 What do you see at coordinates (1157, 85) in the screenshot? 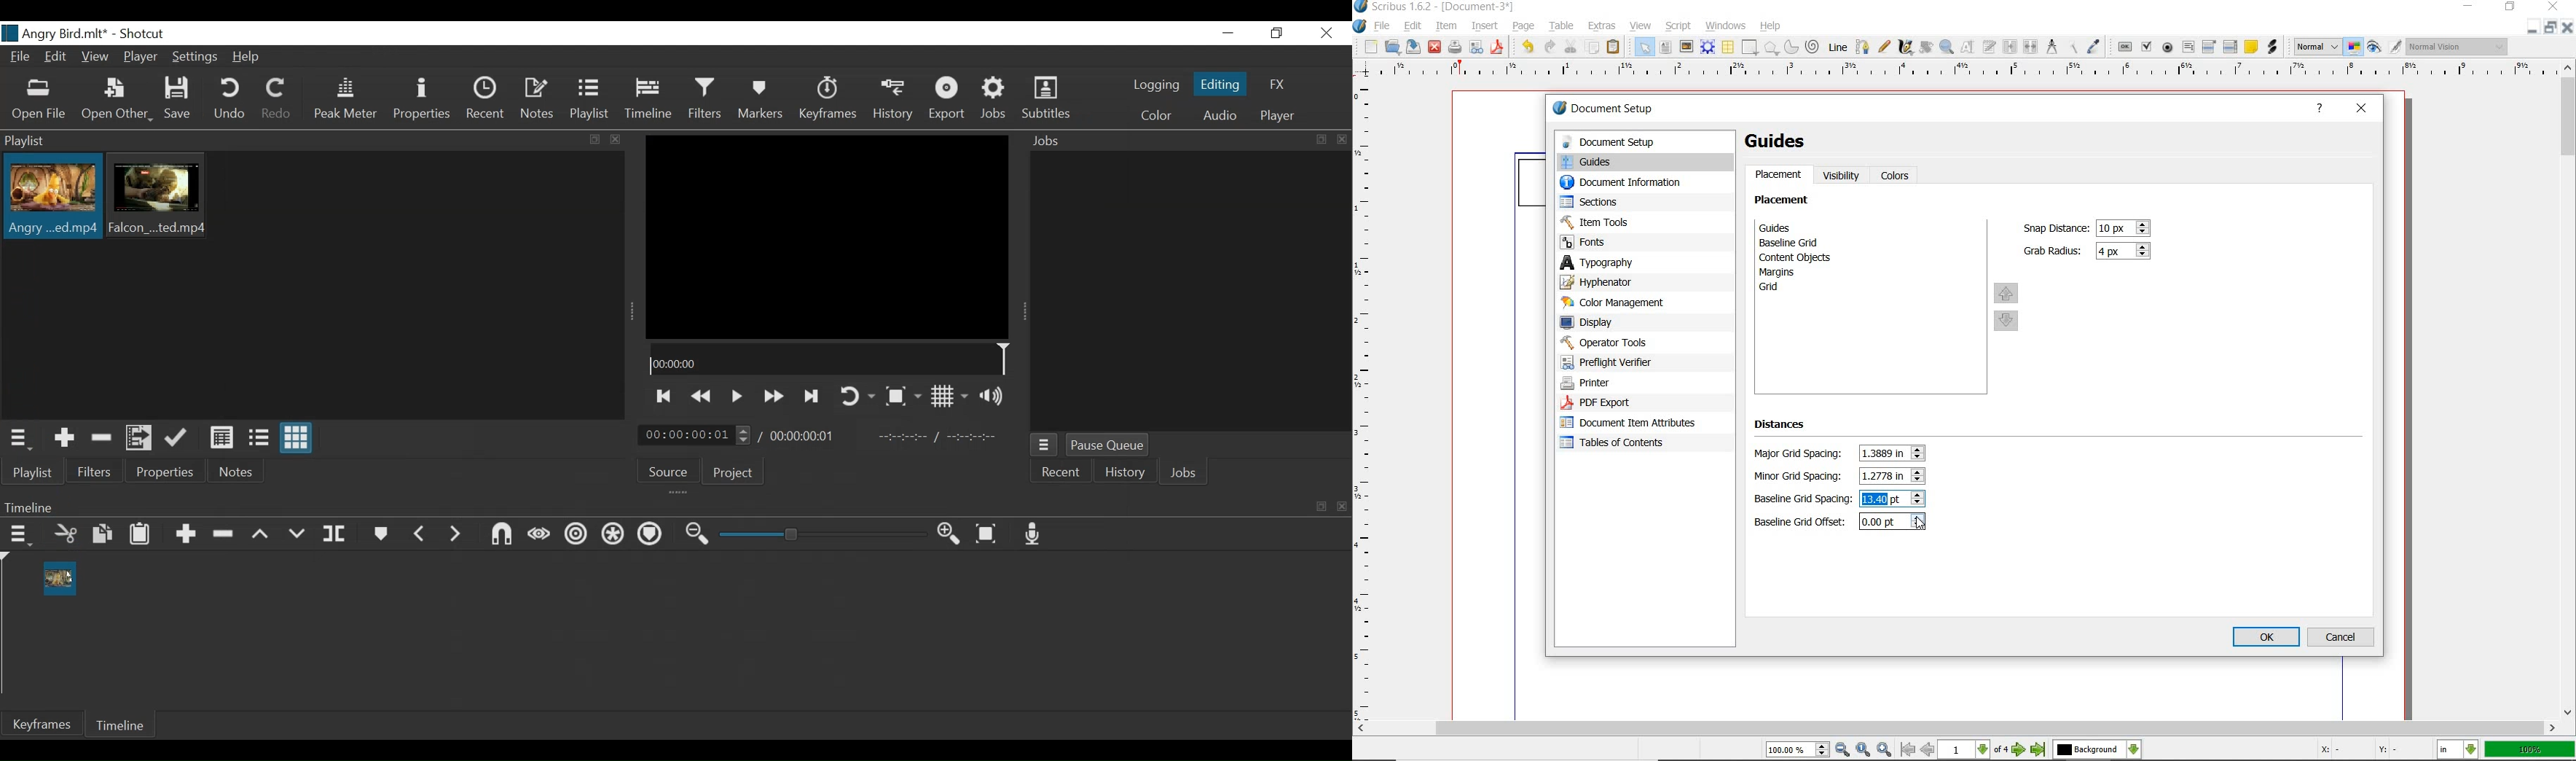
I see `logging` at bounding box center [1157, 85].